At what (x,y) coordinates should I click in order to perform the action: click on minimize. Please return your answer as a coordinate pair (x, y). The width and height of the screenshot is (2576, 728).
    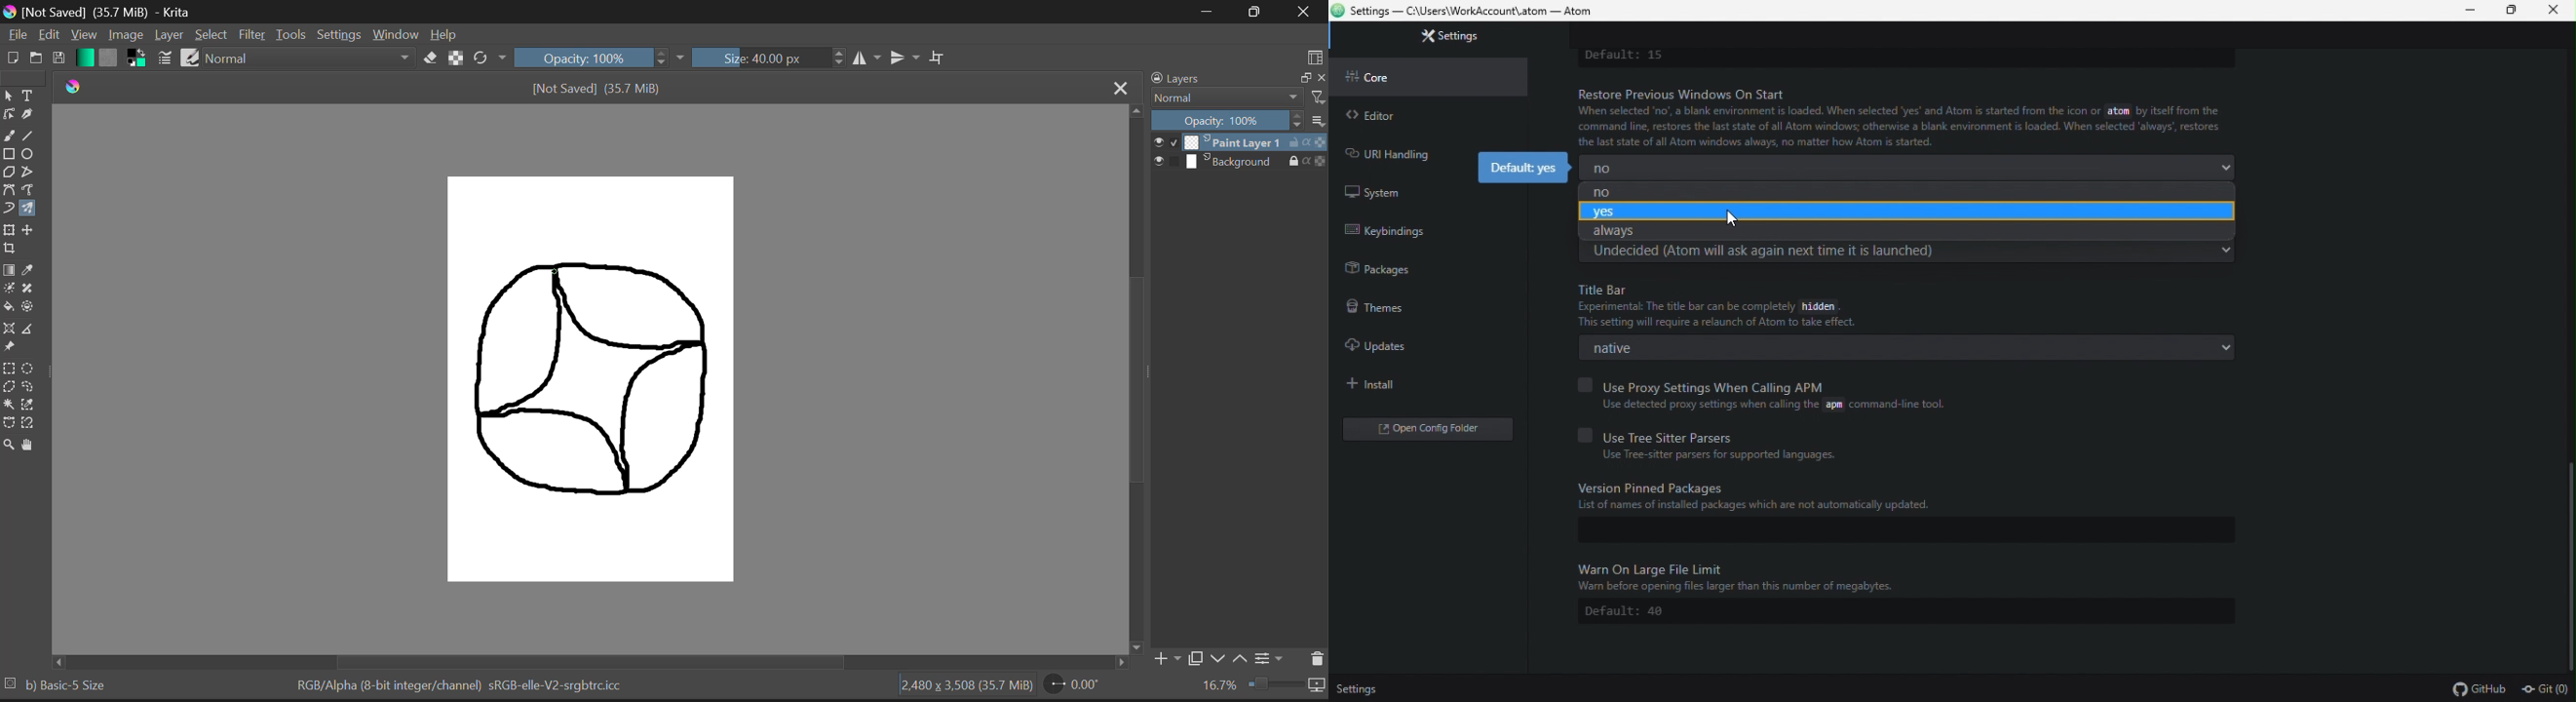
    Looking at the image, I should click on (2473, 11).